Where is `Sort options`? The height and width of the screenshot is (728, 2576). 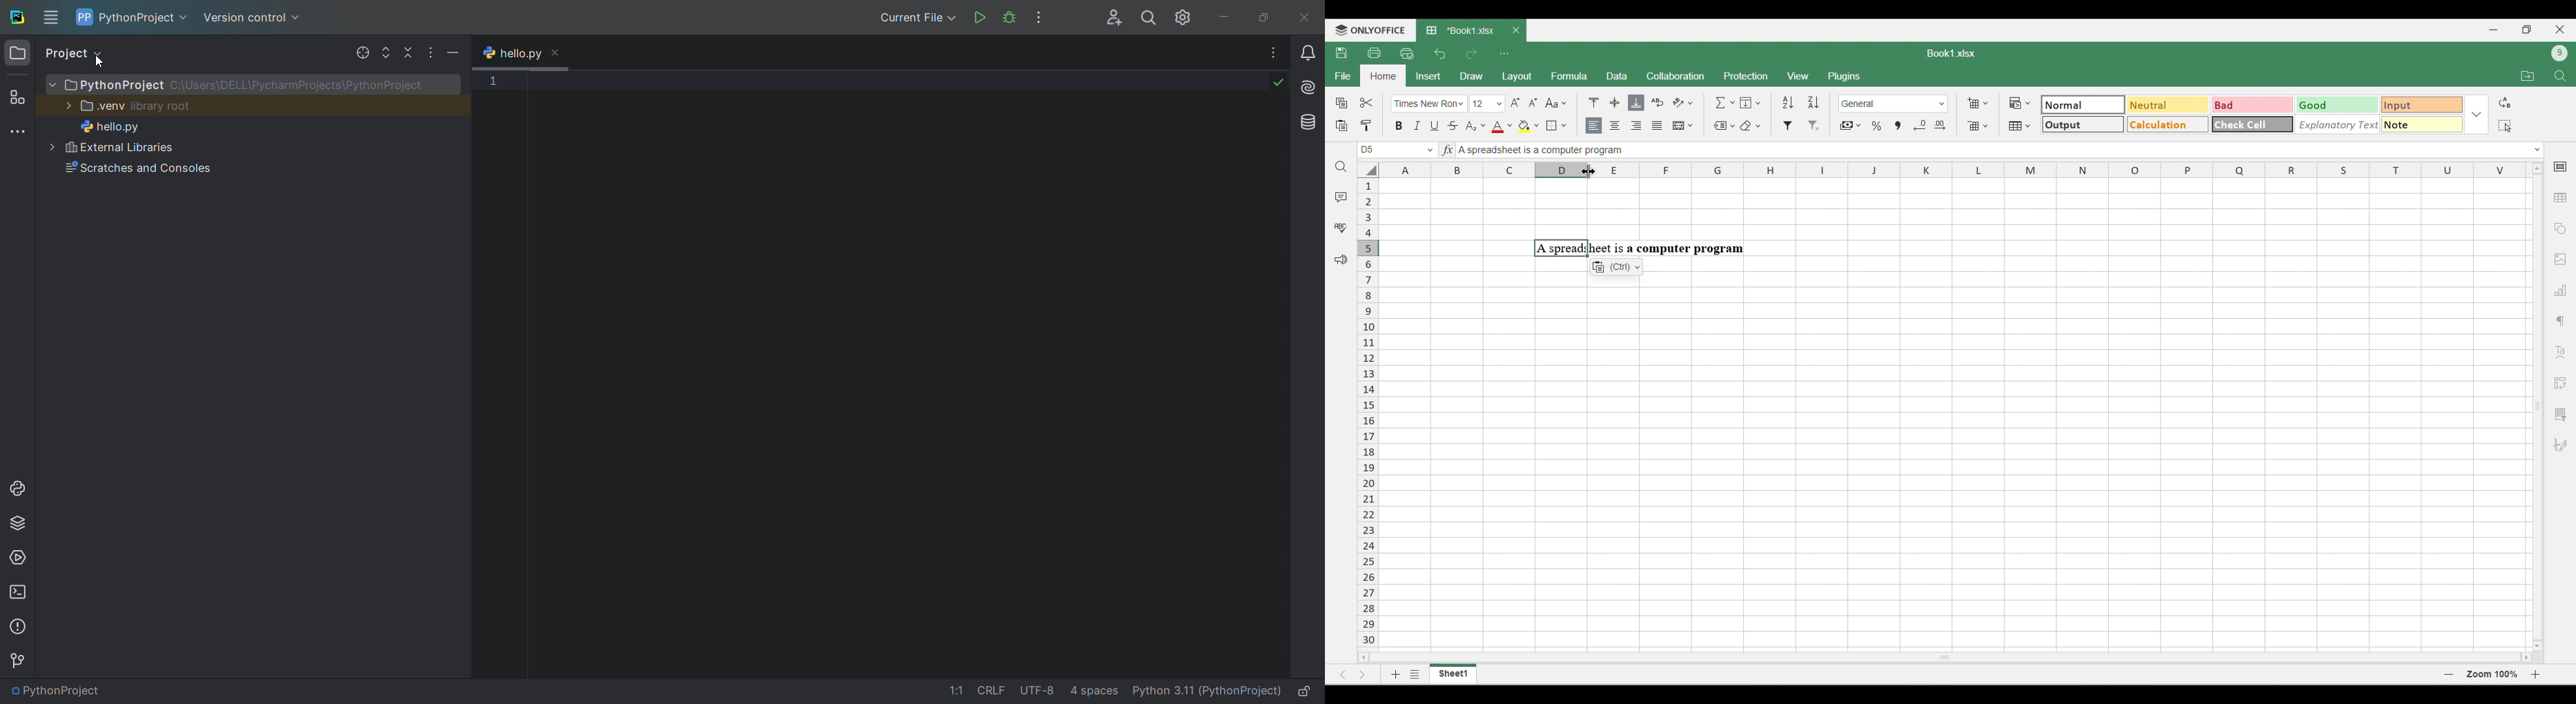
Sort options is located at coordinates (1801, 102).